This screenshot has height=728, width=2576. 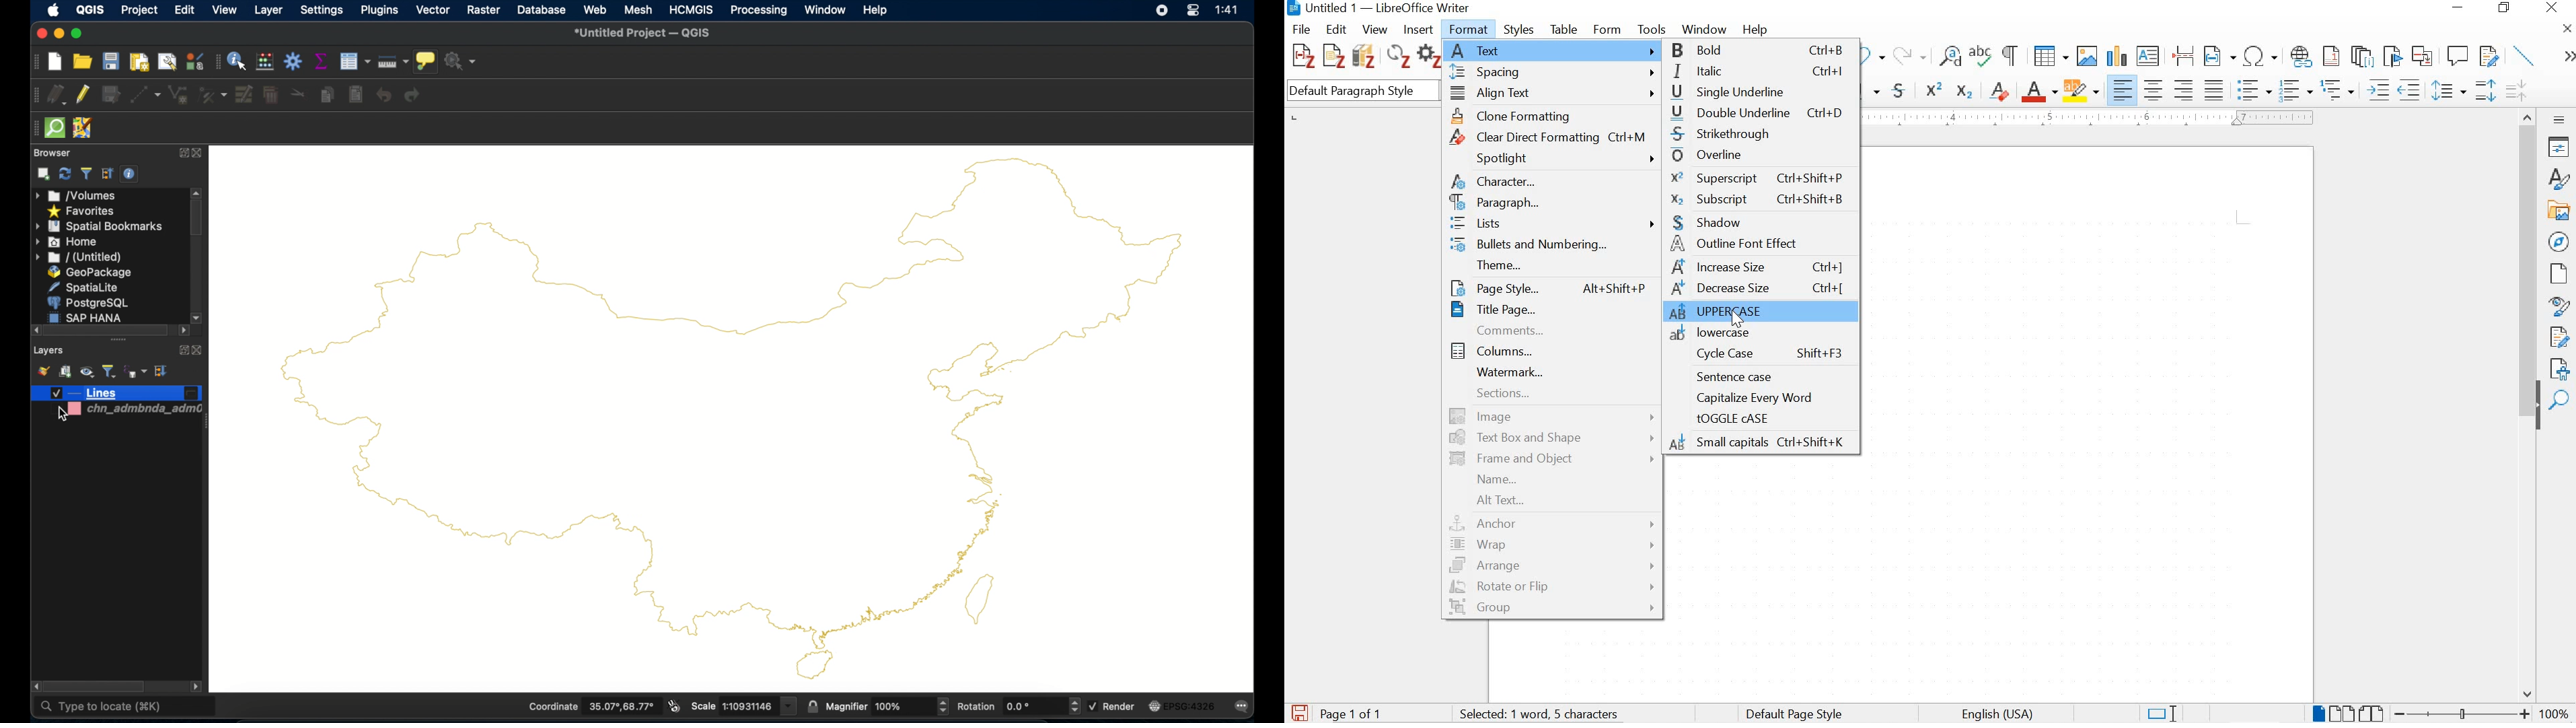 I want to click on move up, so click(x=2529, y=114).